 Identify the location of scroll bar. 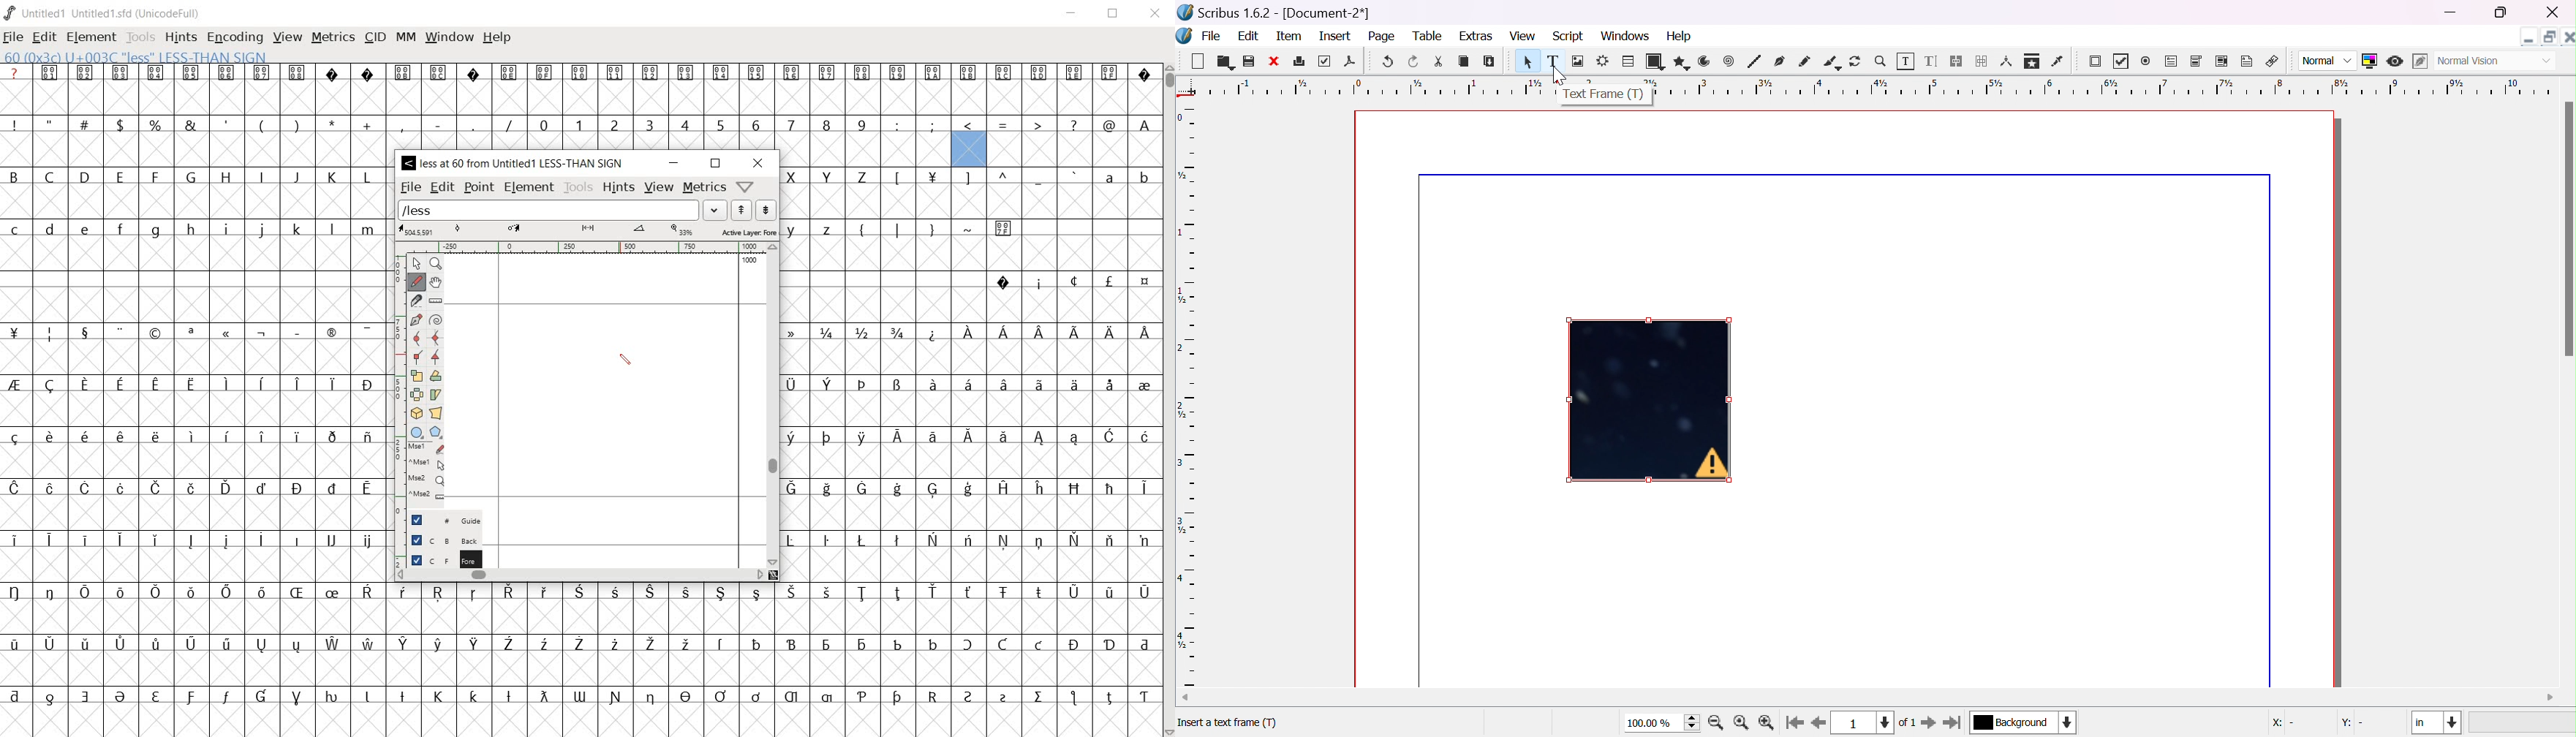
(2567, 229).